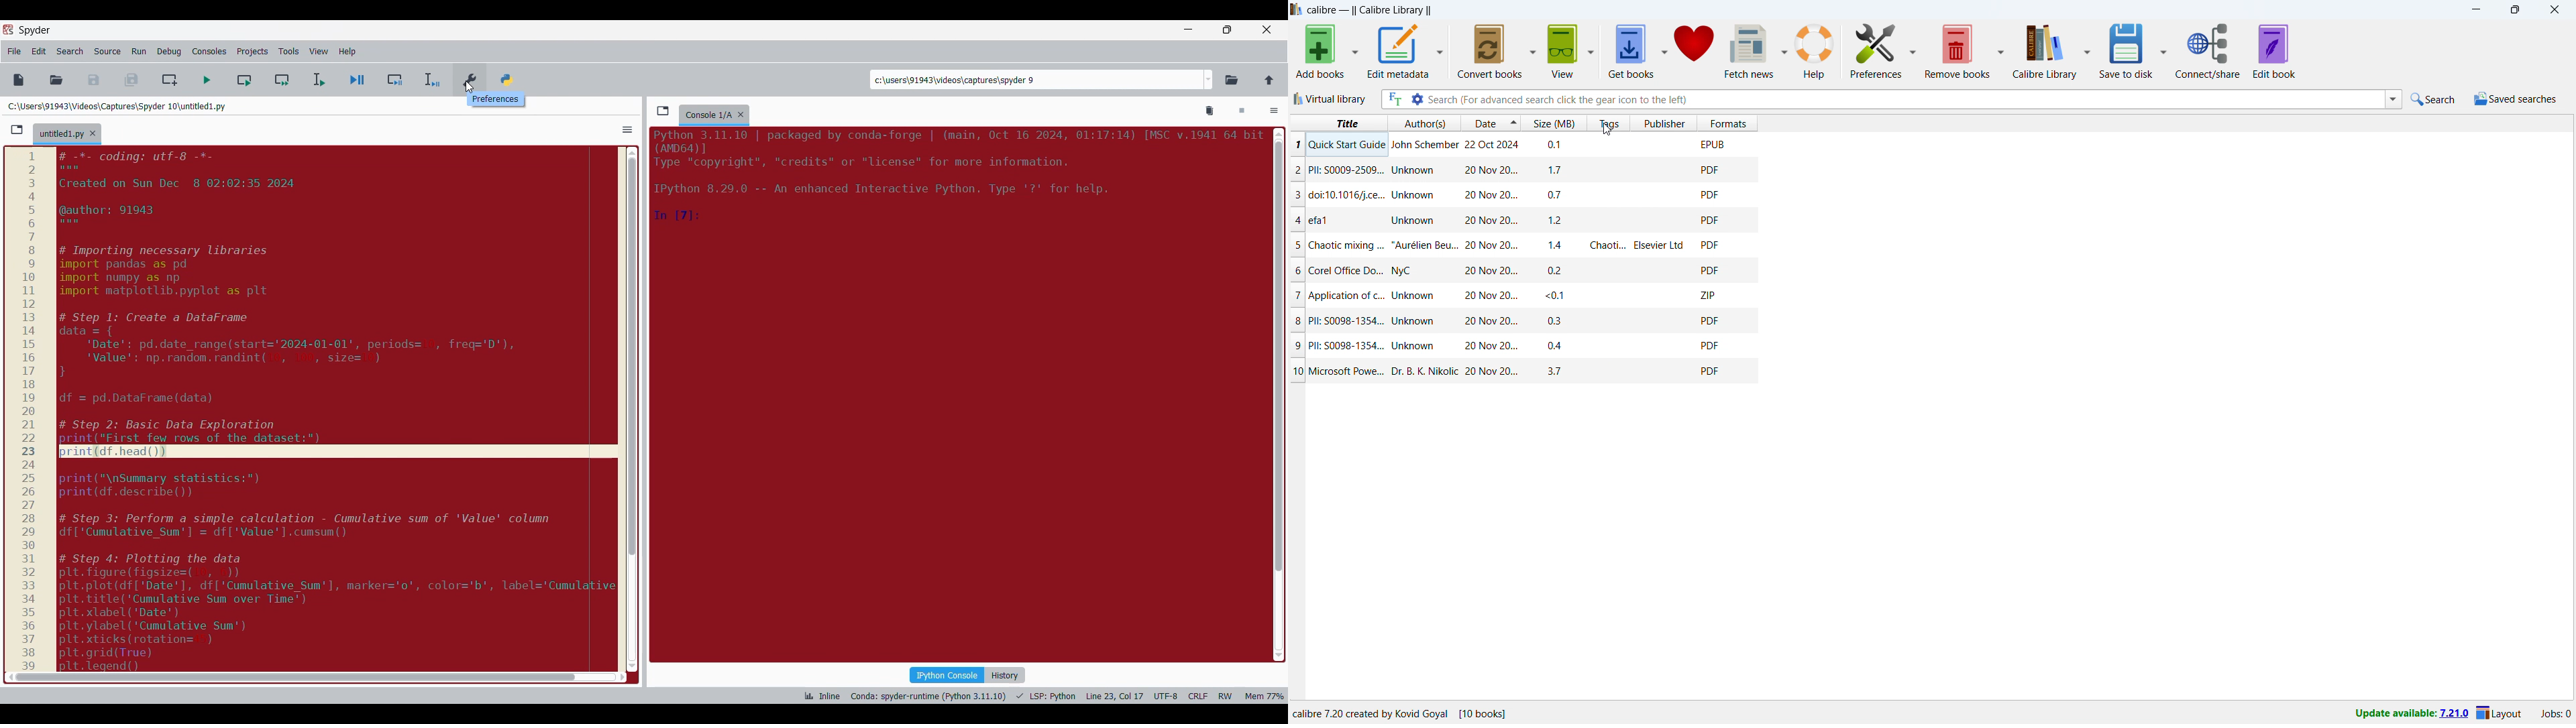 The width and height of the screenshot is (2576, 728). What do you see at coordinates (1189, 29) in the screenshot?
I see `Minimize` at bounding box center [1189, 29].